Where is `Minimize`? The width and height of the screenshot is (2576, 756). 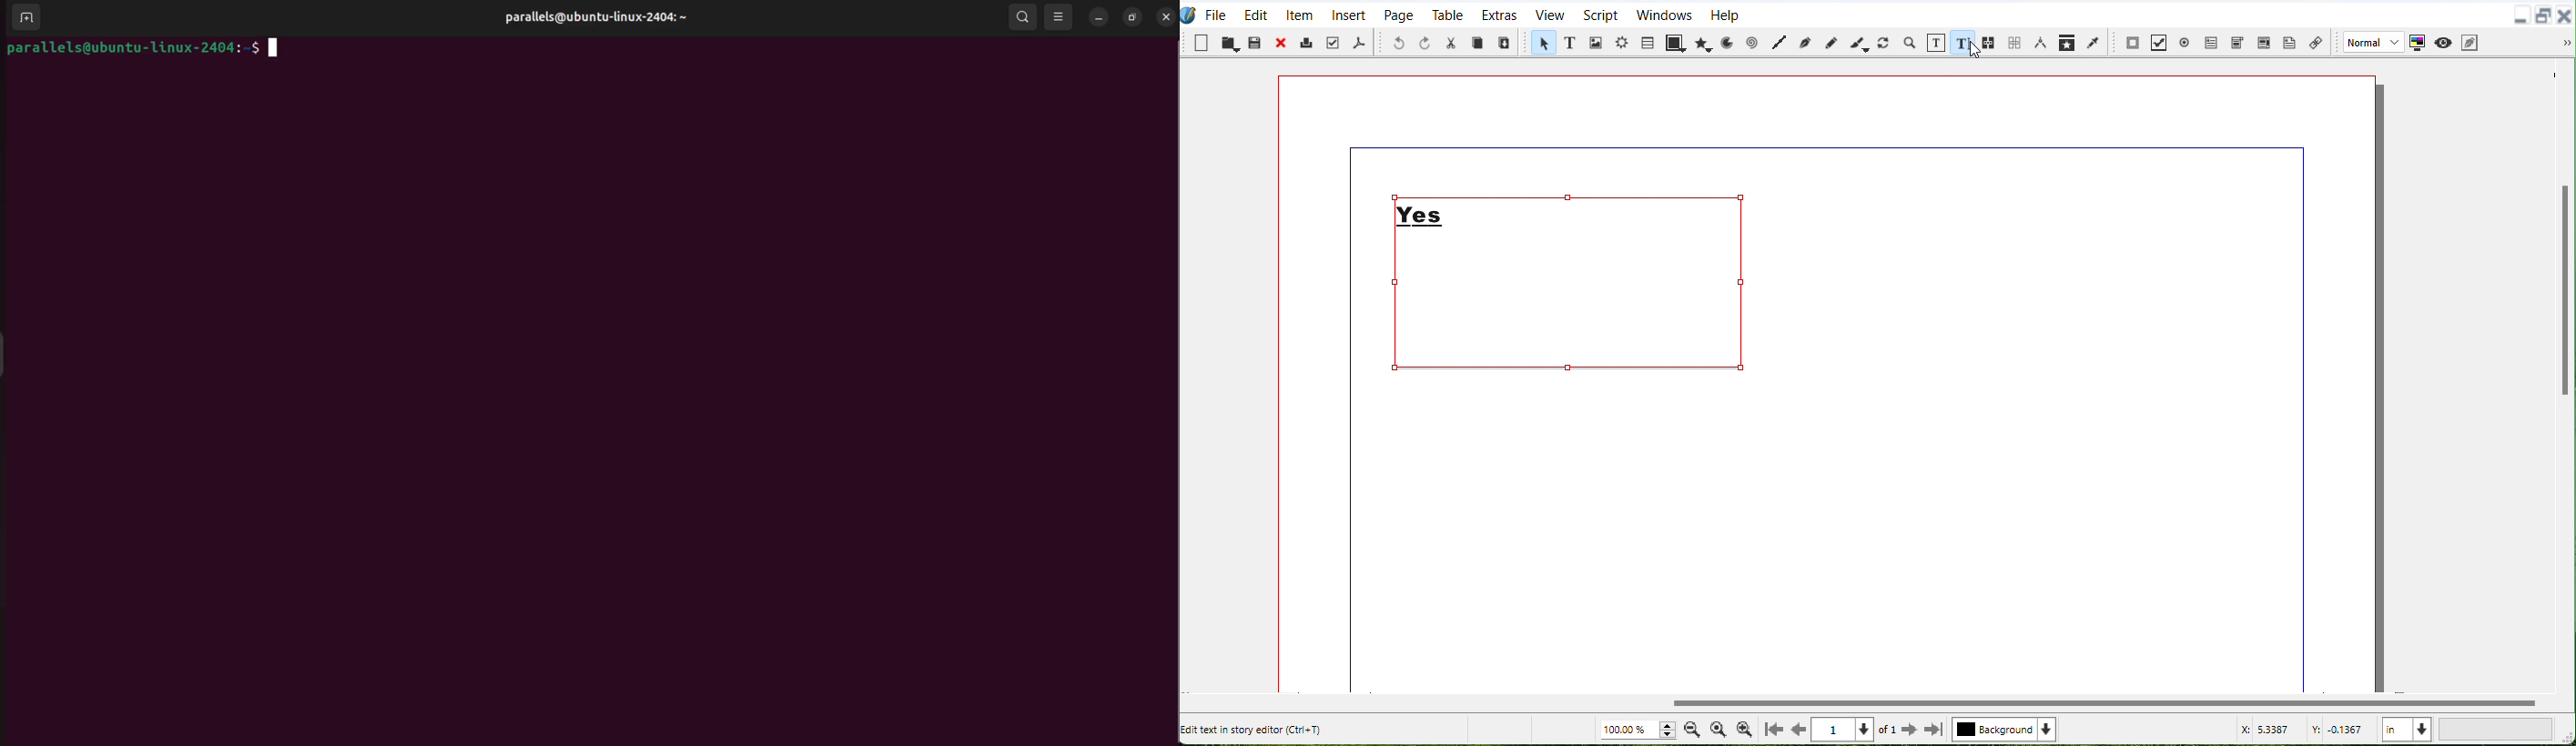
Minimize is located at coordinates (2520, 15).